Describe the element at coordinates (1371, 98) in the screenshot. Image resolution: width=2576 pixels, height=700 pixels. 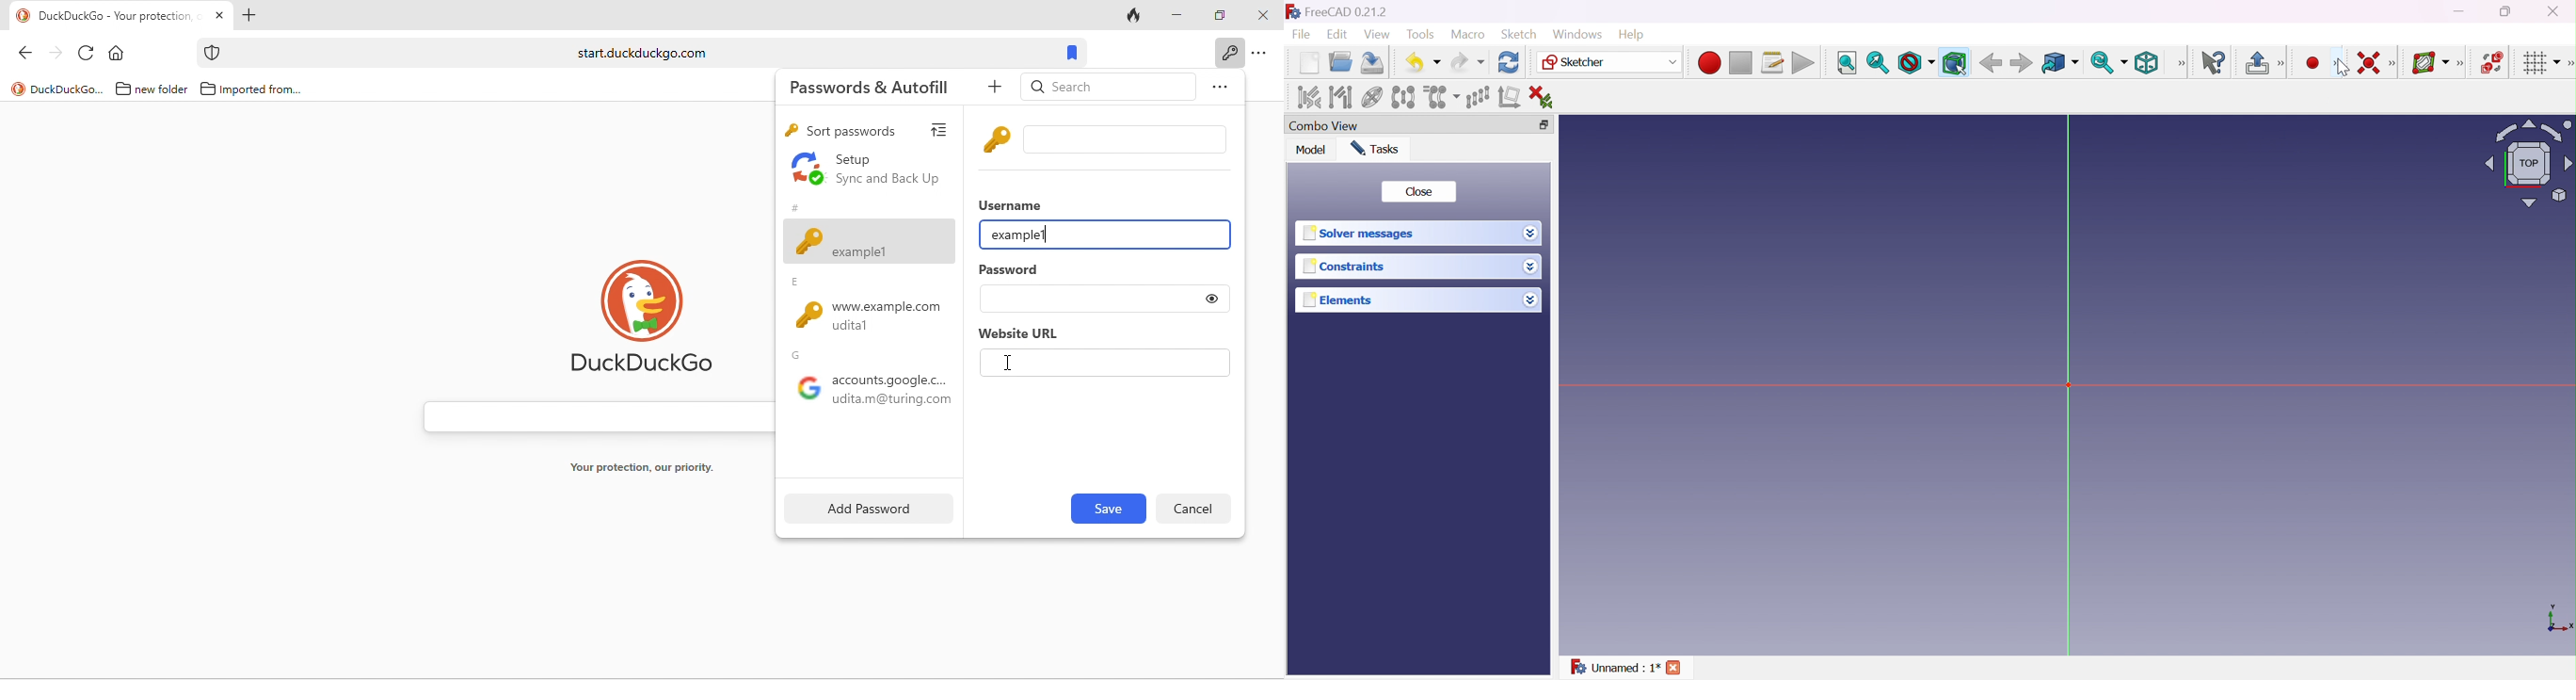
I see `Show/hide internal geometry` at that location.